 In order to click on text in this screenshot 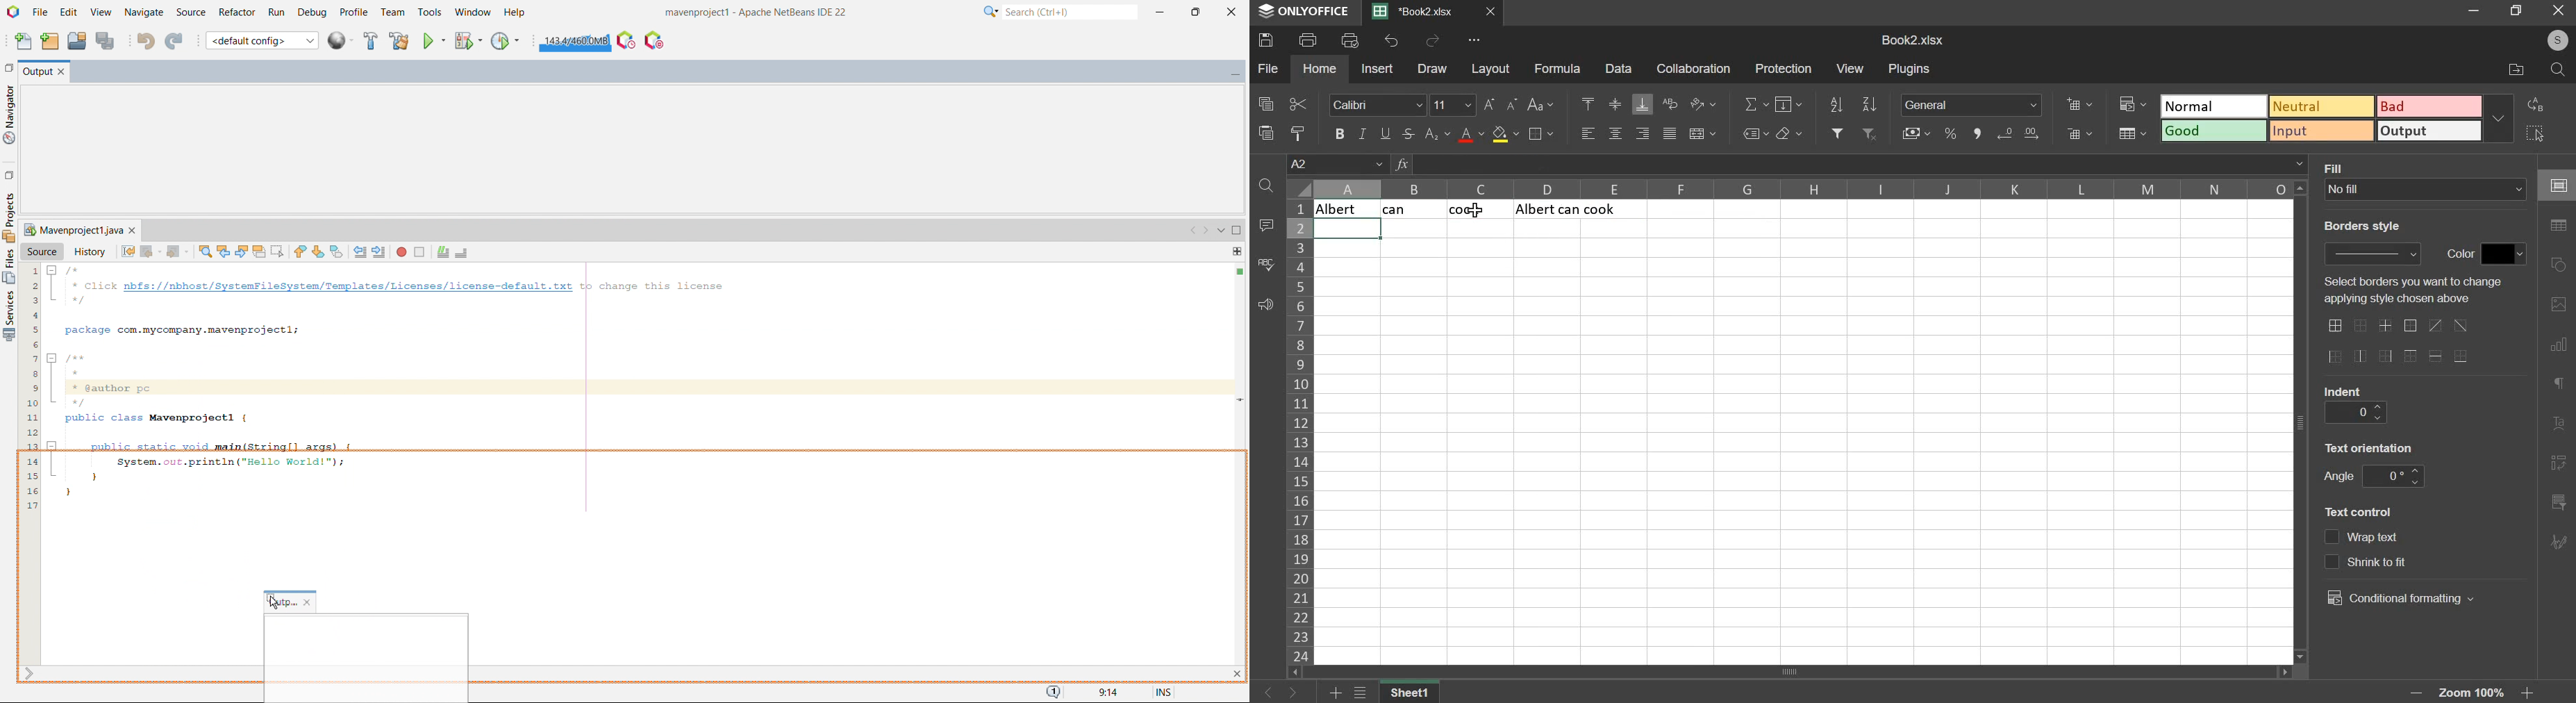, I will do `click(2370, 447)`.